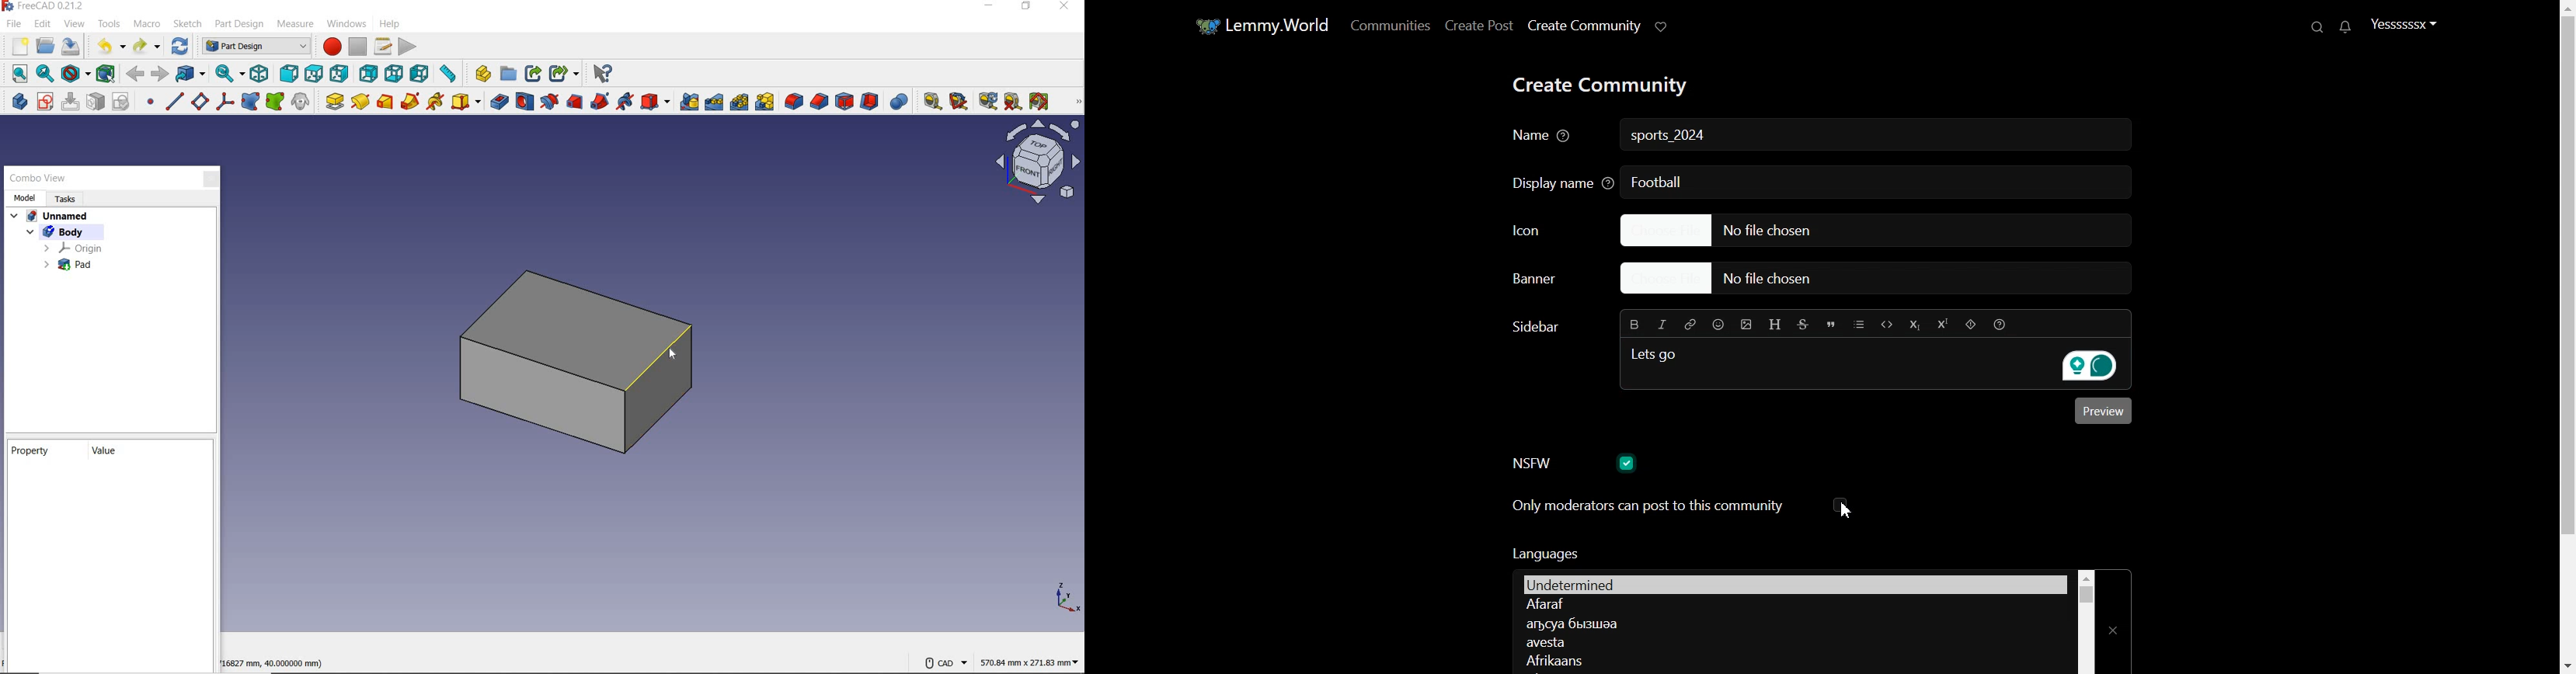  Describe the element at coordinates (254, 46) in the screenshot. I see `Part Design` at that location.